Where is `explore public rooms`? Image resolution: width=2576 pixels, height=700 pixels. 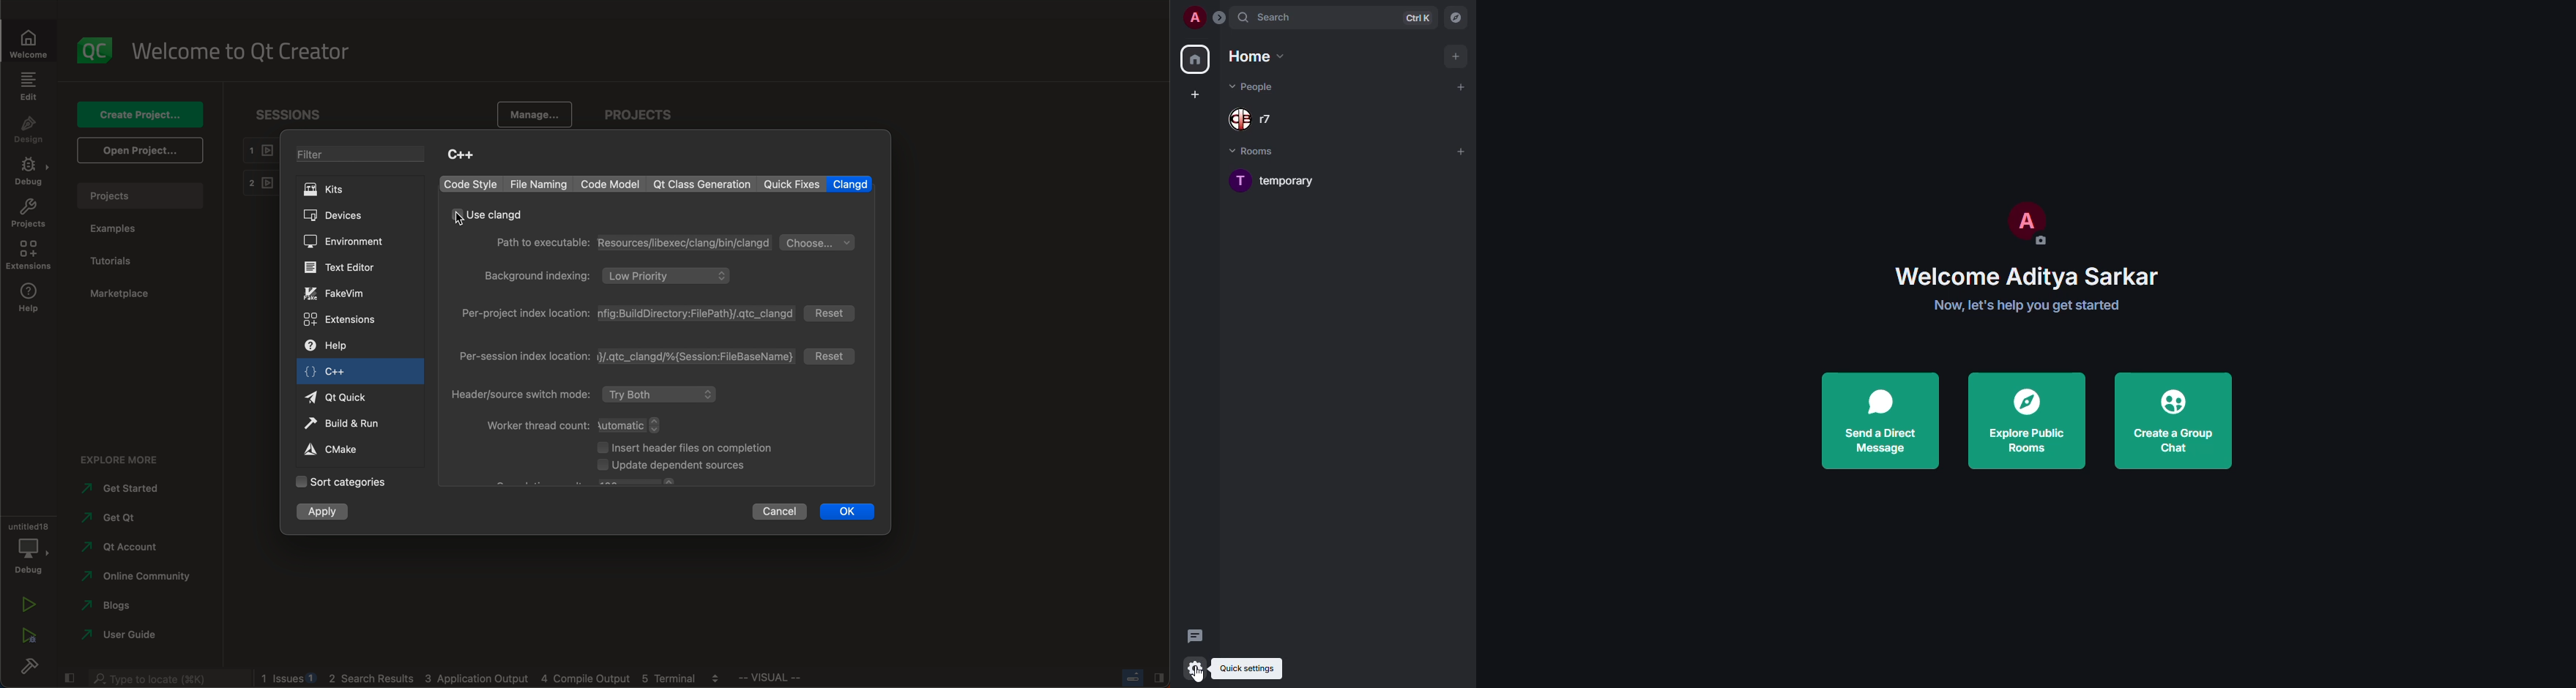
explore public rooms is located at coordinates (2028, 420).